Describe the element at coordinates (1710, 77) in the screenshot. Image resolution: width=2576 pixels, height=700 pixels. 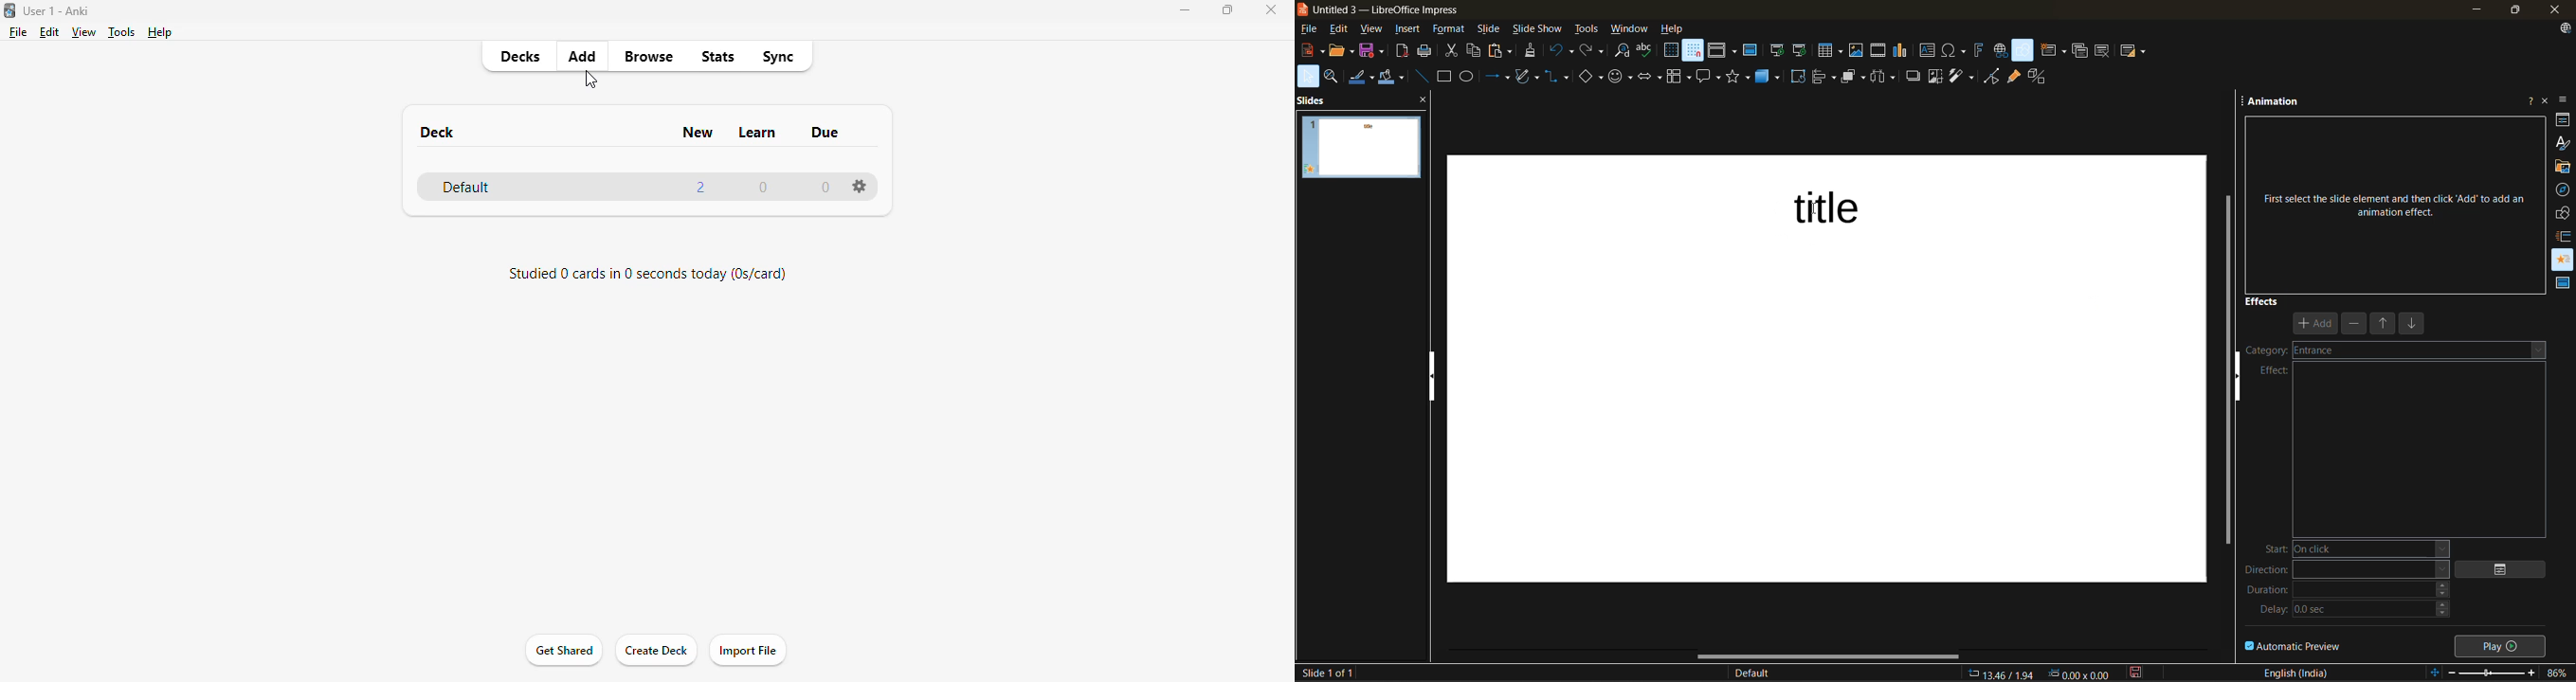
I see `callout shapes` at that location.